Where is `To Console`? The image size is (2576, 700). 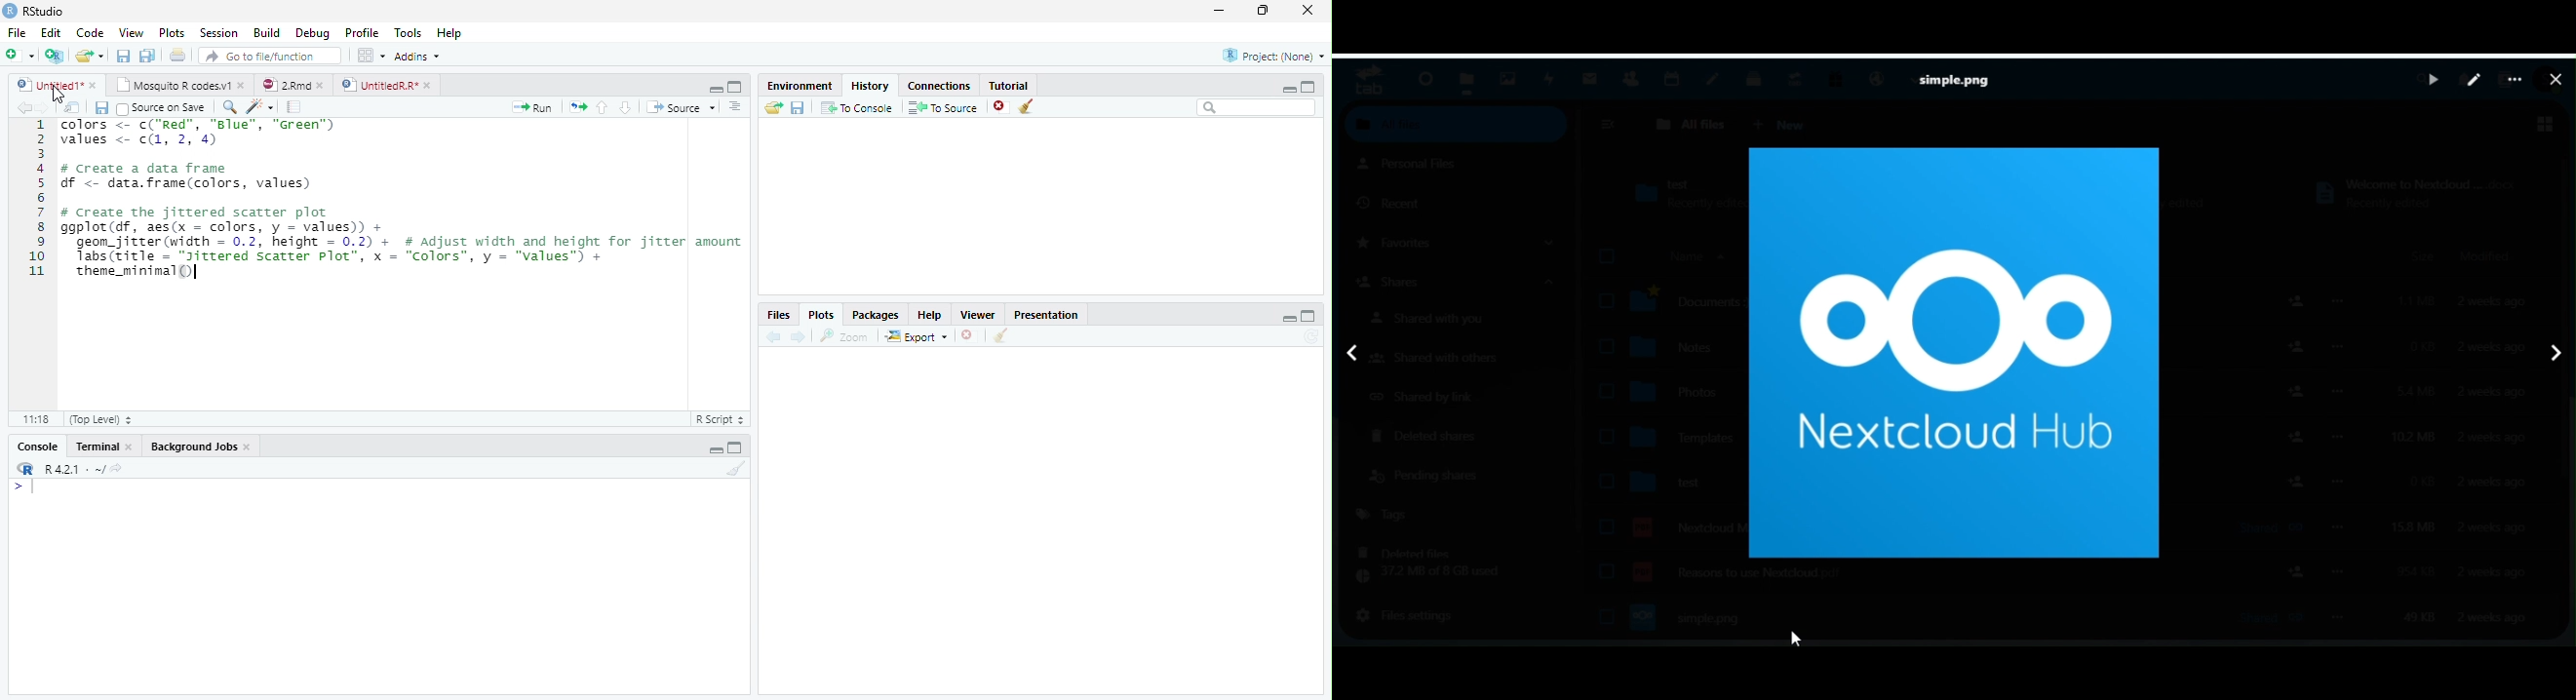 To Console is located at coordinates (856, 108).